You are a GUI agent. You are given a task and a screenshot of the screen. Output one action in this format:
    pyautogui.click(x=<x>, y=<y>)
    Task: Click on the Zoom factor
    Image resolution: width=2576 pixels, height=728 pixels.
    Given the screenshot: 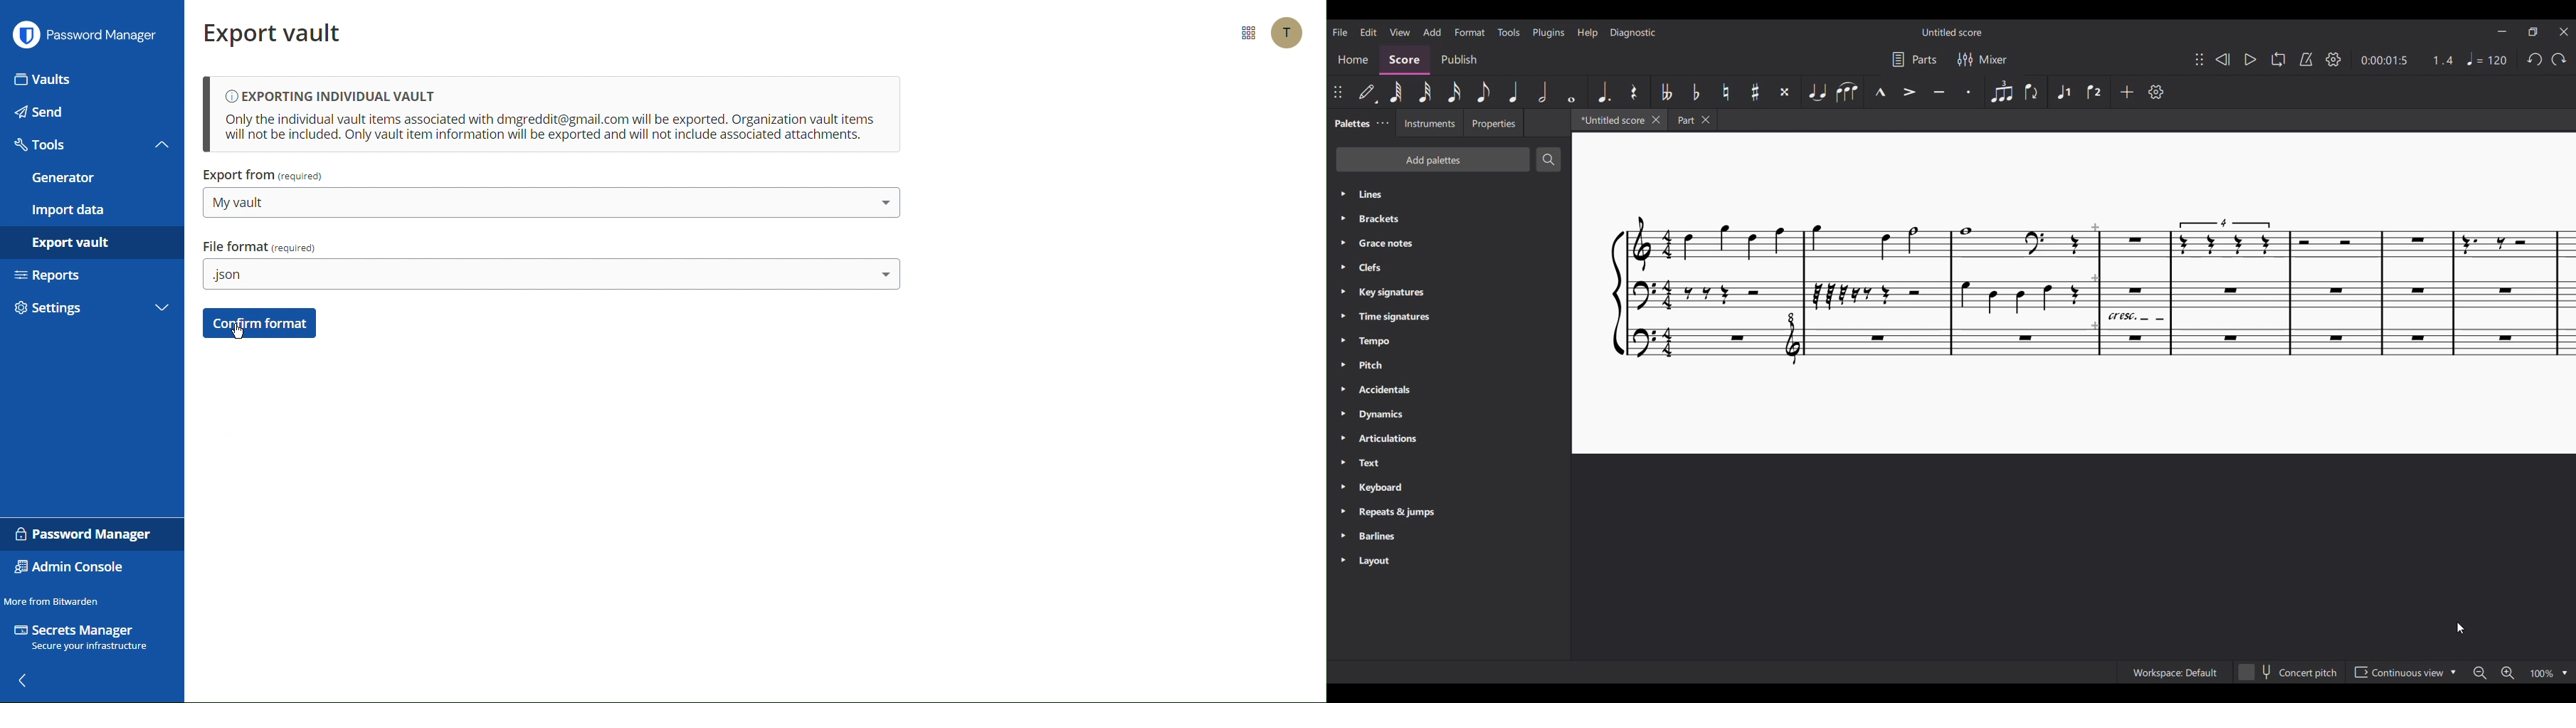 What is the action you would take?
    pyautogui.click(x=2542, y=674)
    